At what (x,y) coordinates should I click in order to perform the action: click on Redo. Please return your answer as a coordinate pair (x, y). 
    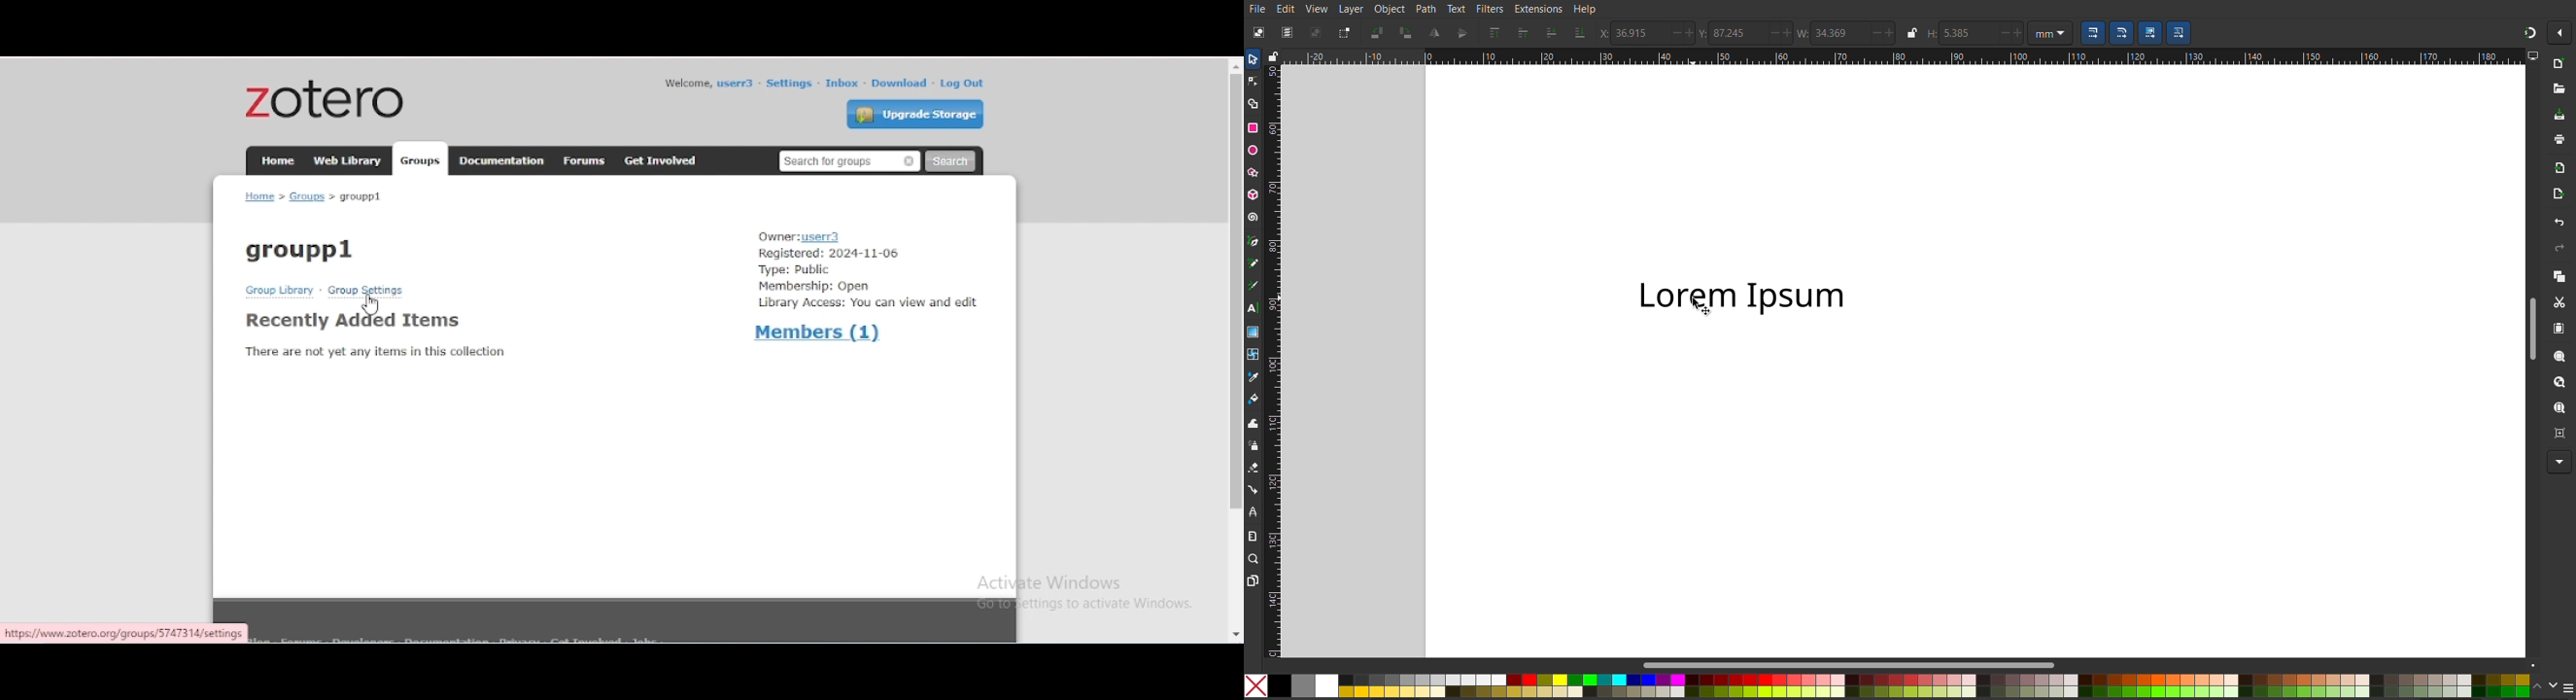
    Looking at the image, I should click on (2560, 249).